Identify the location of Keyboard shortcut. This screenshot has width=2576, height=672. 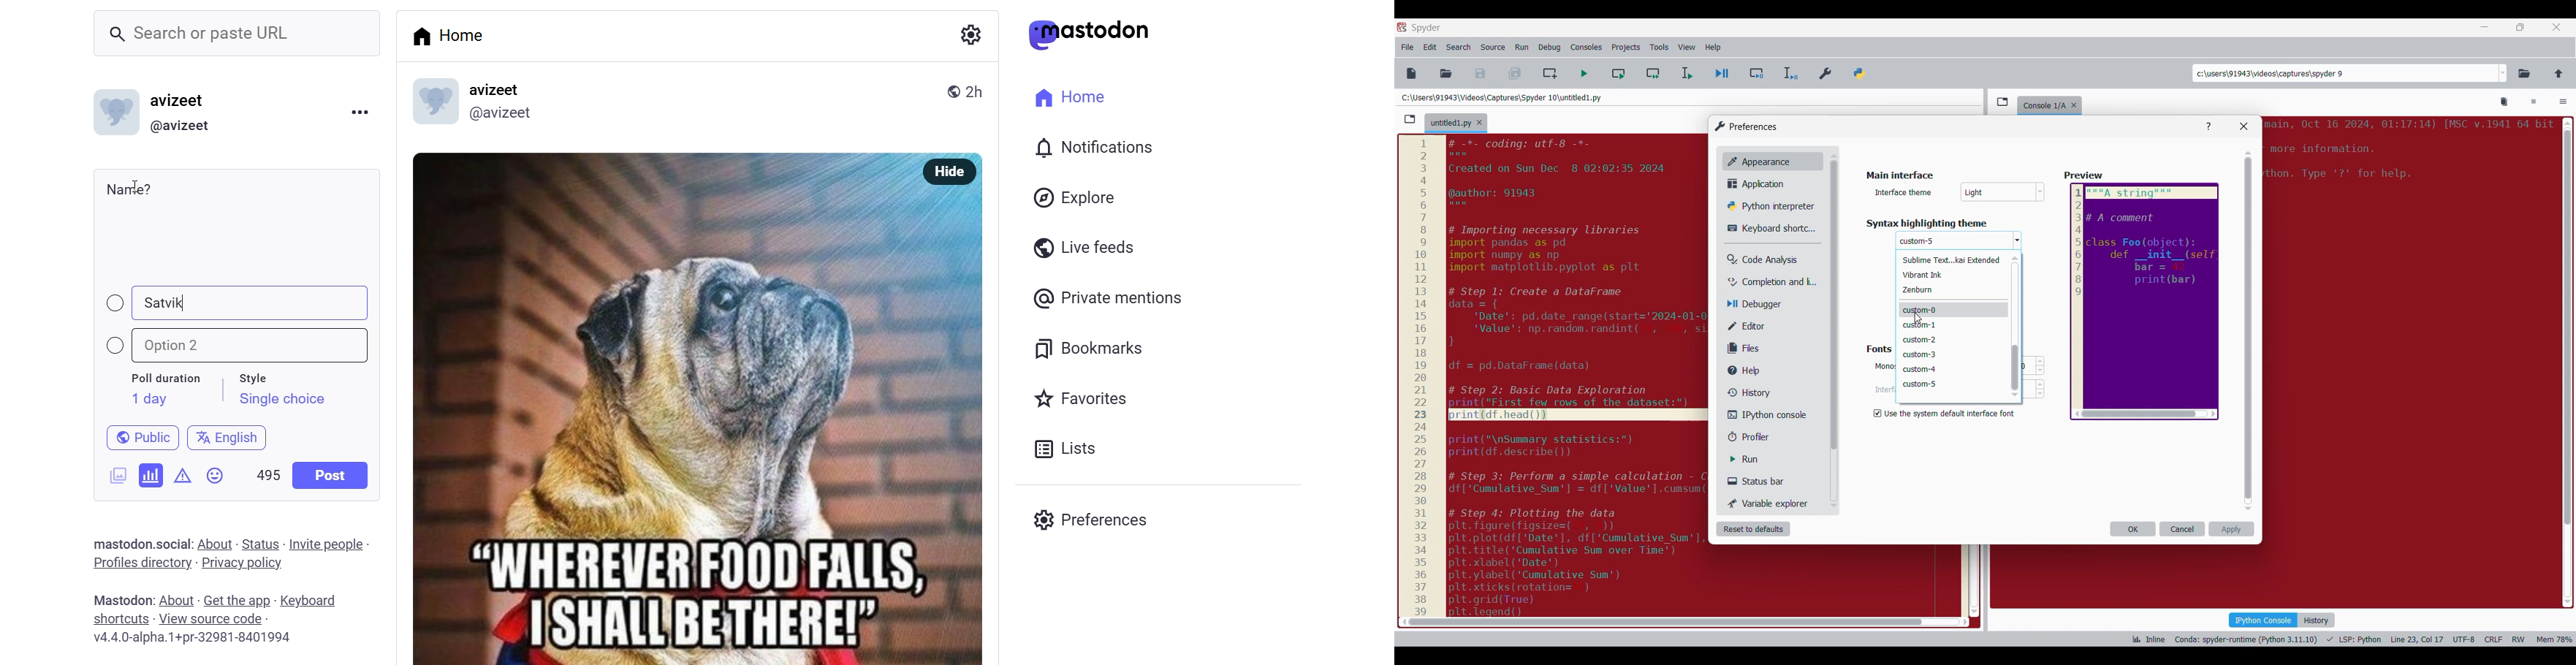
(1767, 228).